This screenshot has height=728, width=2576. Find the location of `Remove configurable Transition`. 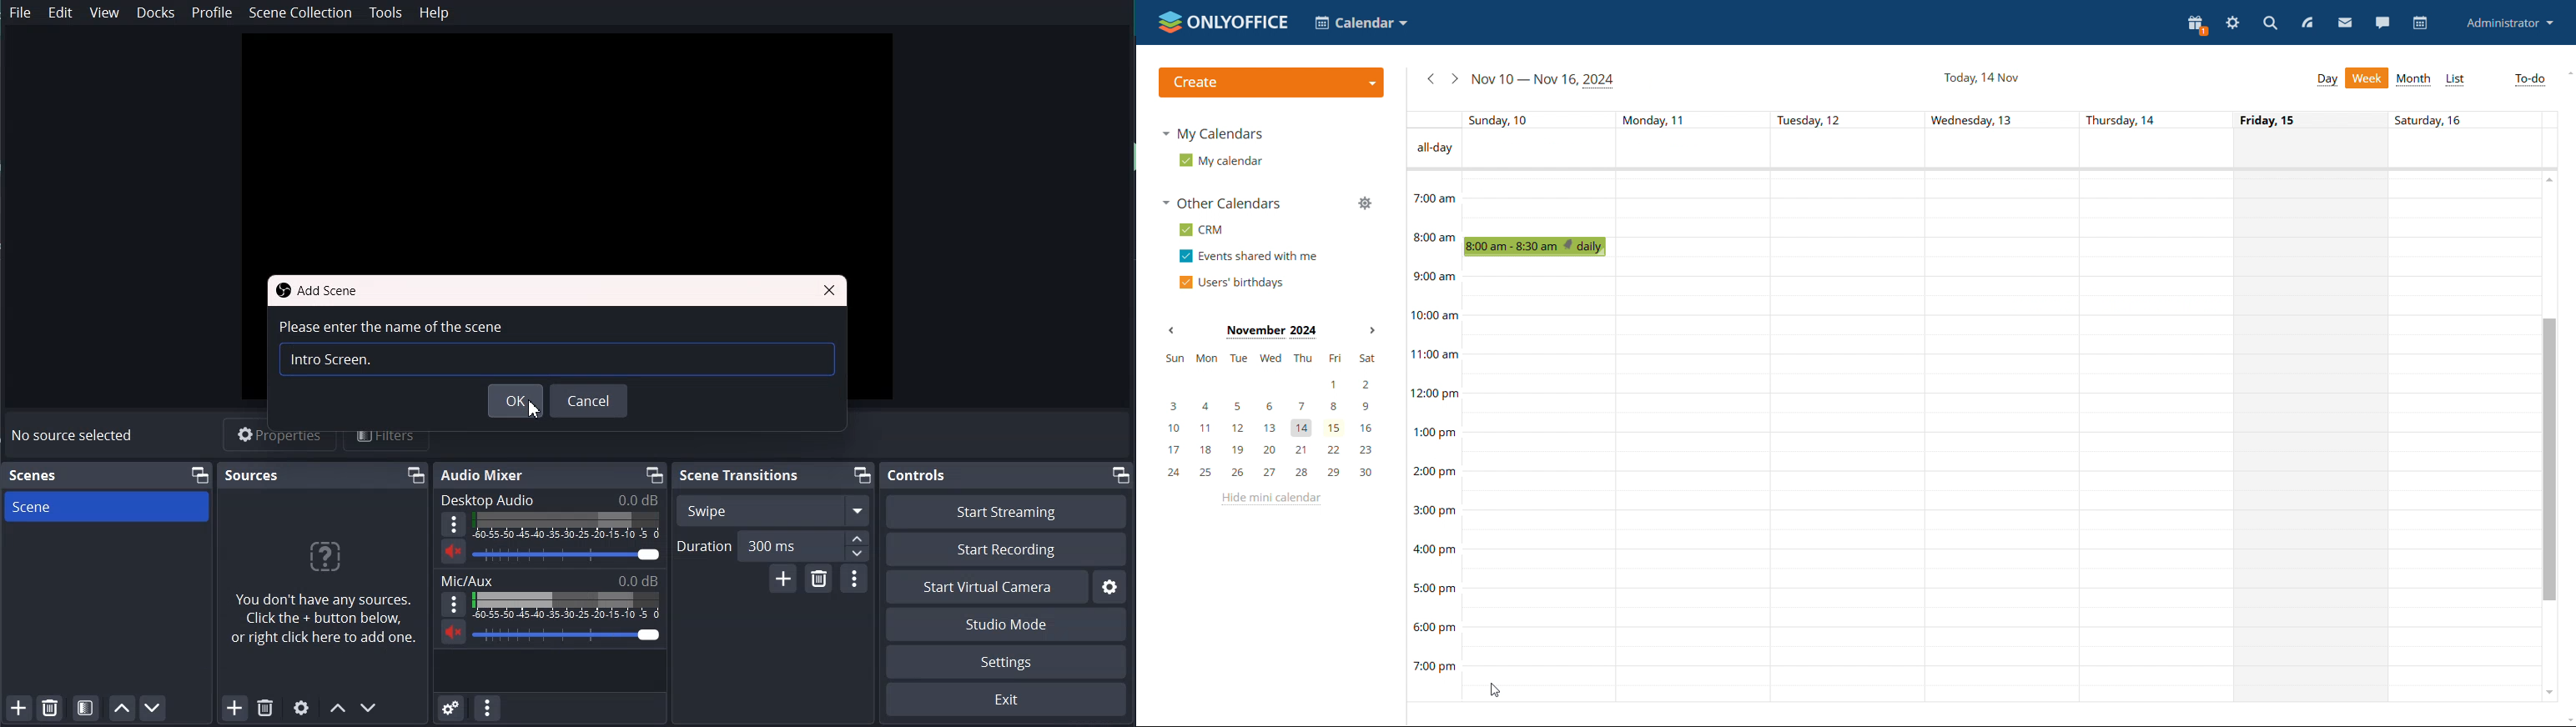

Remove configurable Transition is located at coordinates (818, 579).